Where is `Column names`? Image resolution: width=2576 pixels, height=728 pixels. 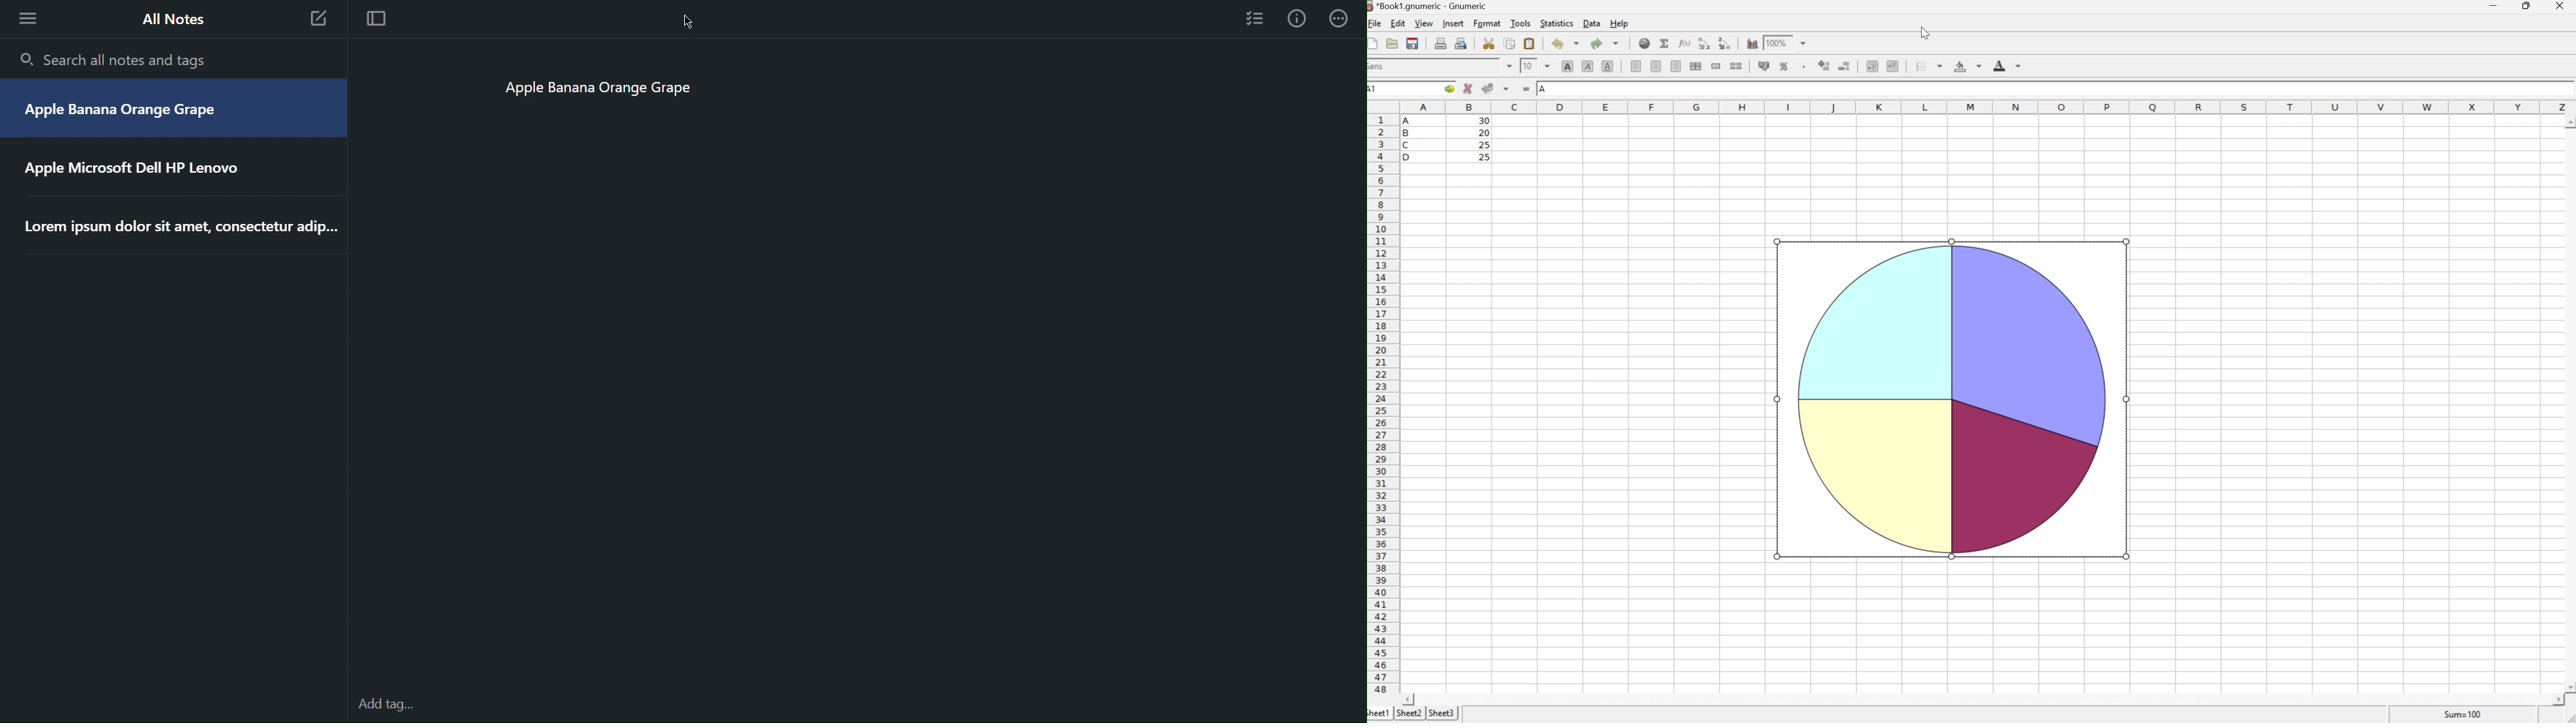 Column names is located at coordinates (1988, 106).